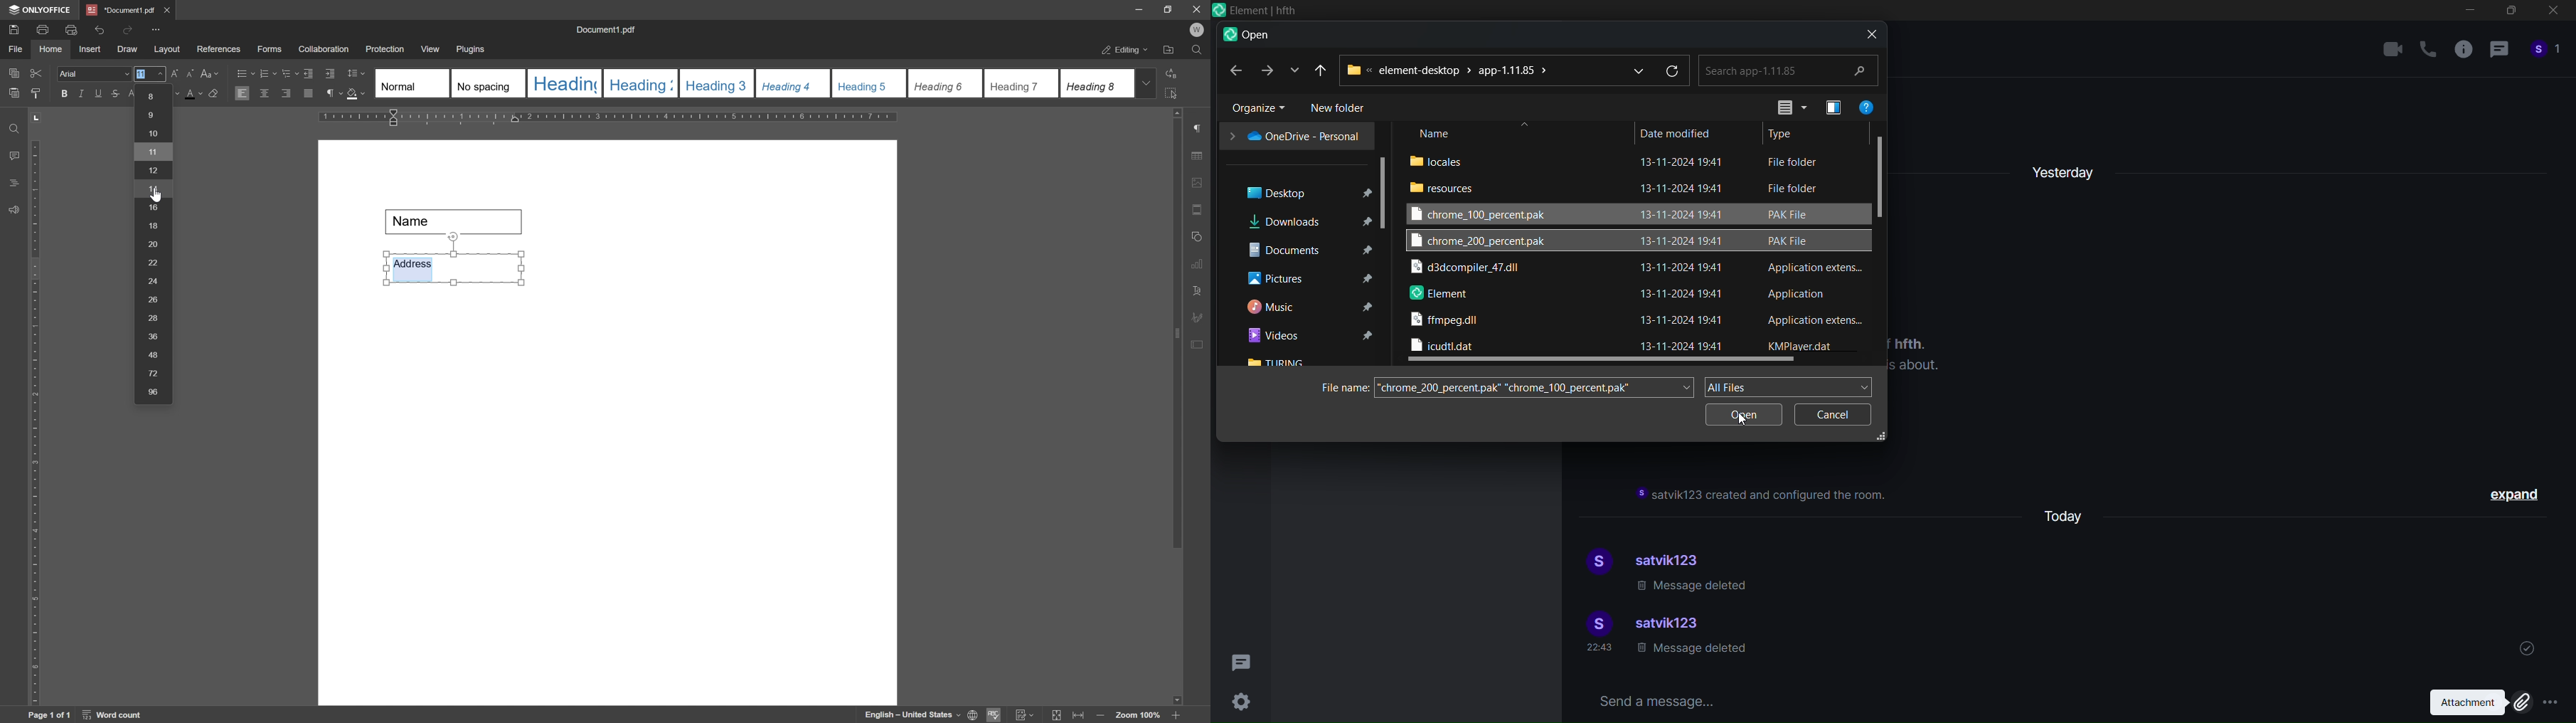 The image size is (2576, 728). What do you see at coordinates (1744, 417) in the screenshot?
I see `open` at bounding box center [1744, 417].